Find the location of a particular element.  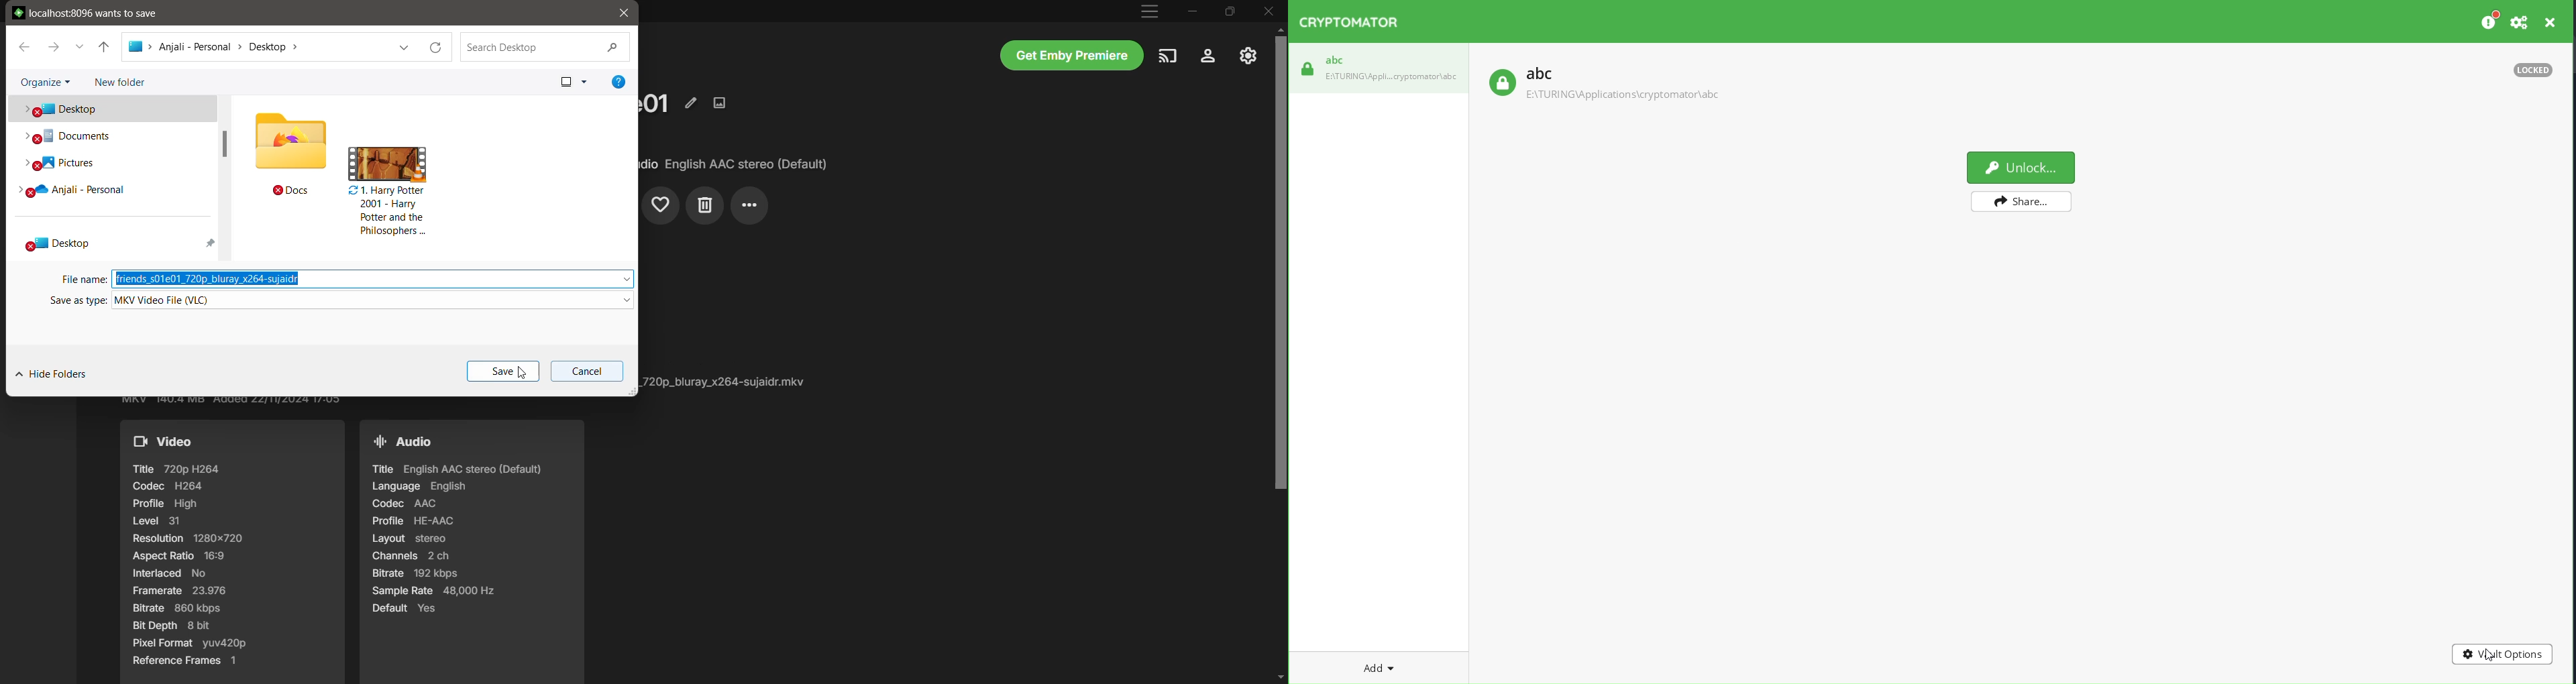

abc is located at coordinates (1334, 60).